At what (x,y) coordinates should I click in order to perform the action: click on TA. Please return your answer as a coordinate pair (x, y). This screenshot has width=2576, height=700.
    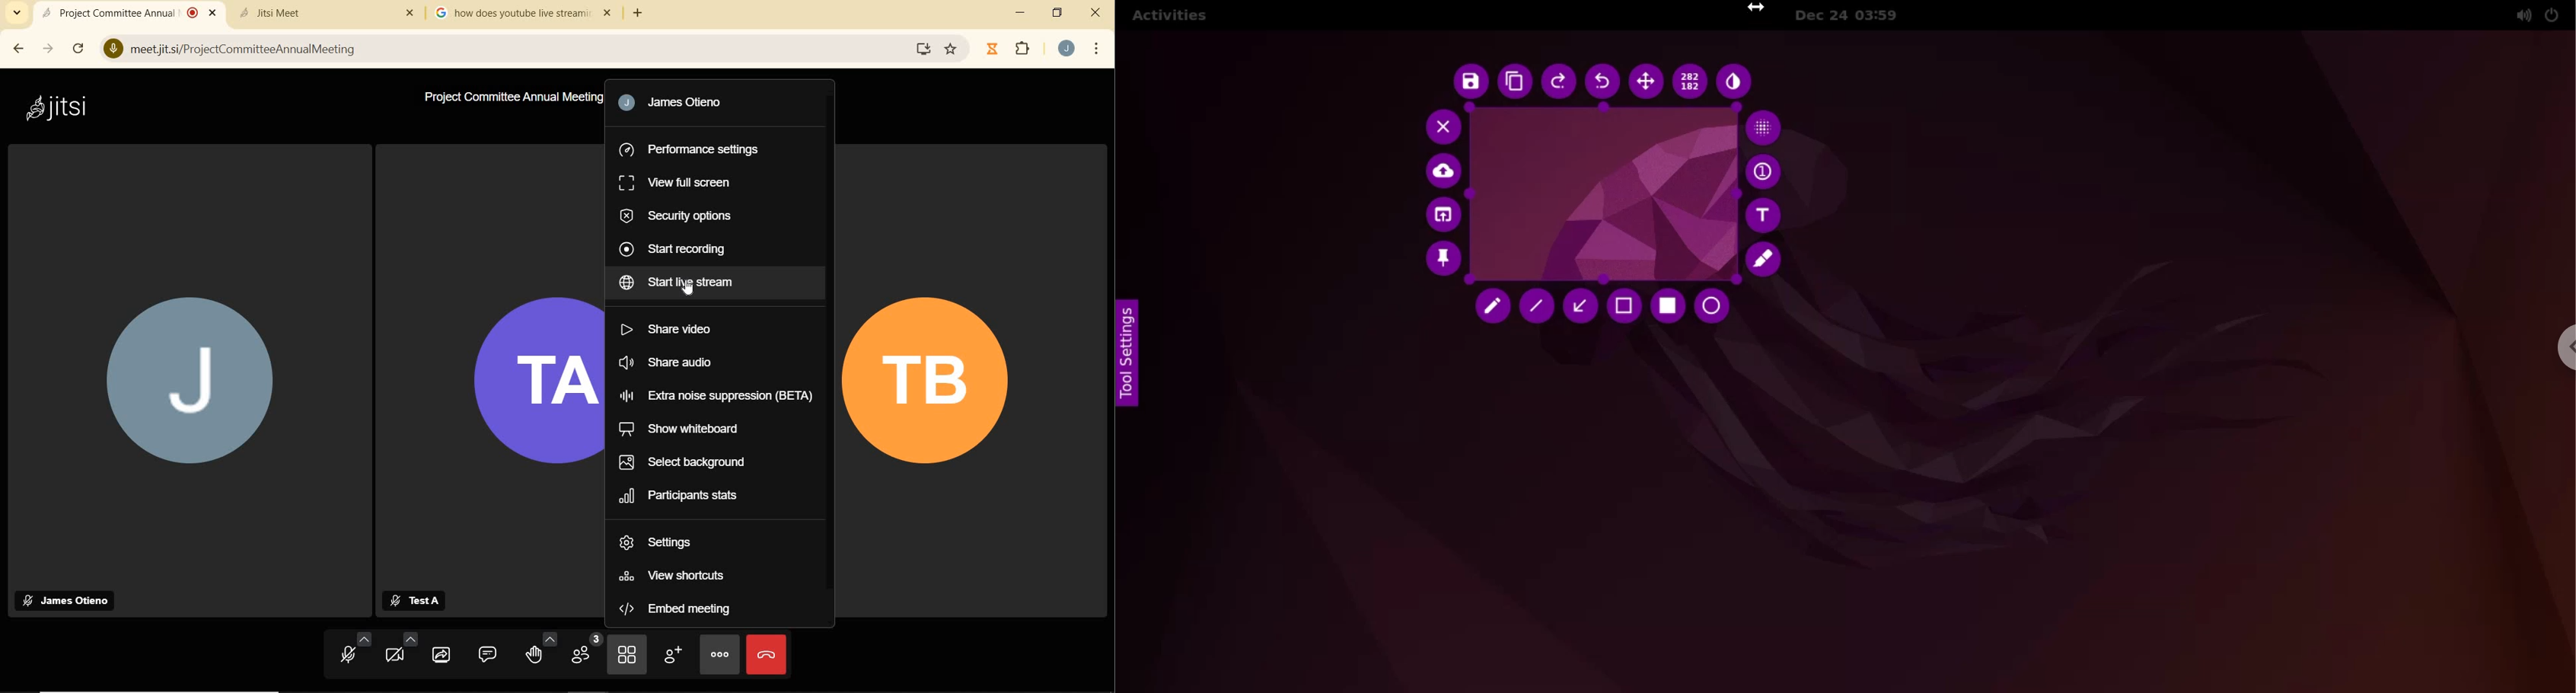
    Looking at the image, I should click on (530, 386).